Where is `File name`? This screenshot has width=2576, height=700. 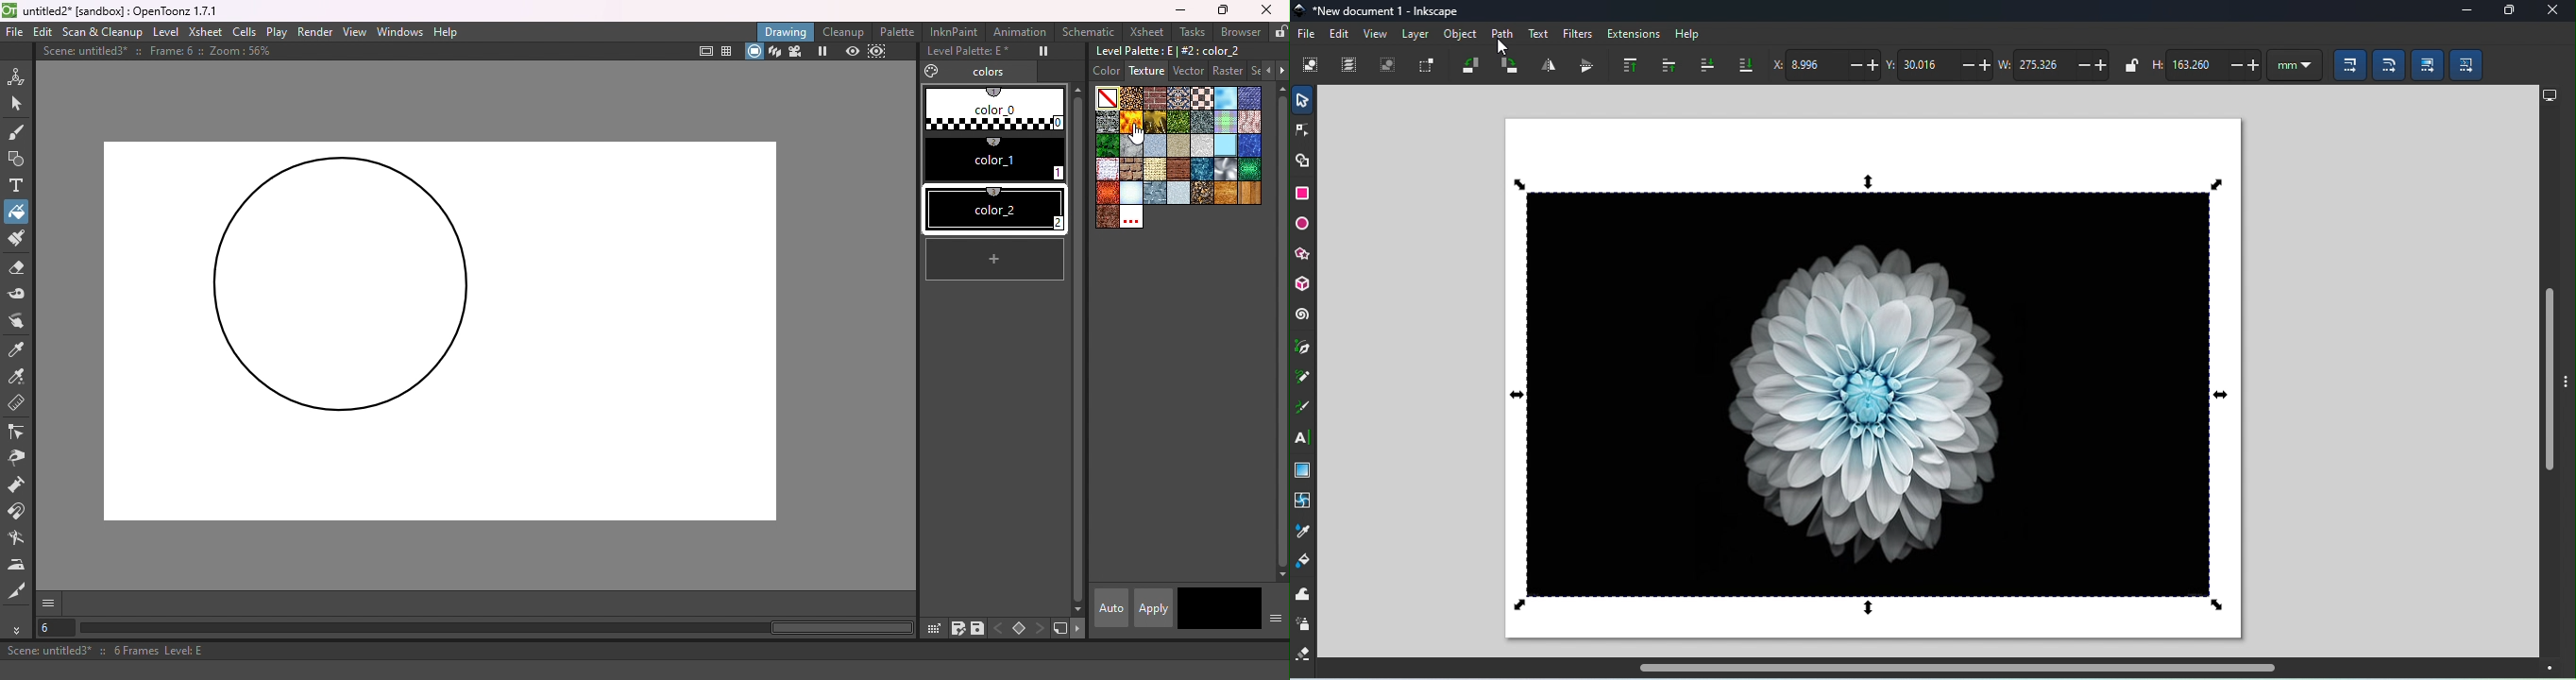
File name is located at coordinates (1378, 11).